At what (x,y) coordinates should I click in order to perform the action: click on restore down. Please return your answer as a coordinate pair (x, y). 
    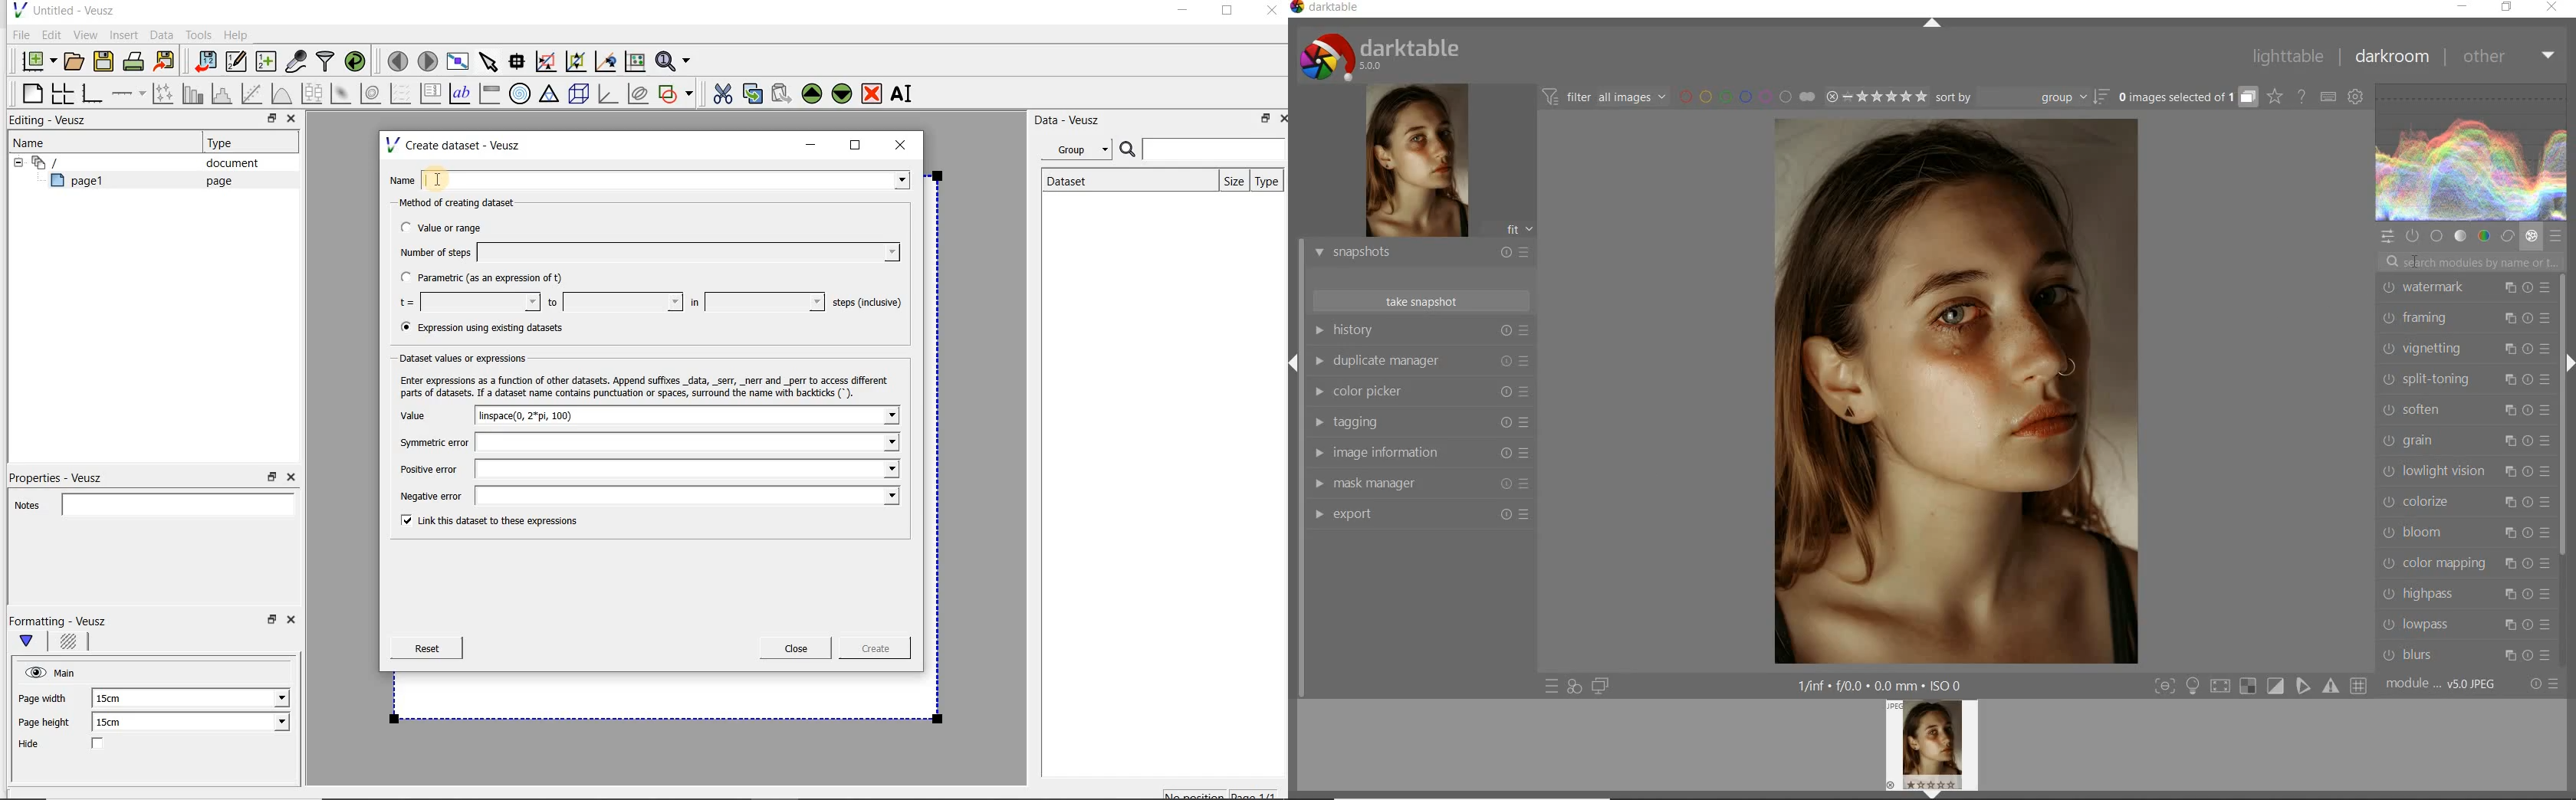
    Looking at the image, I should click on (1261, 121).